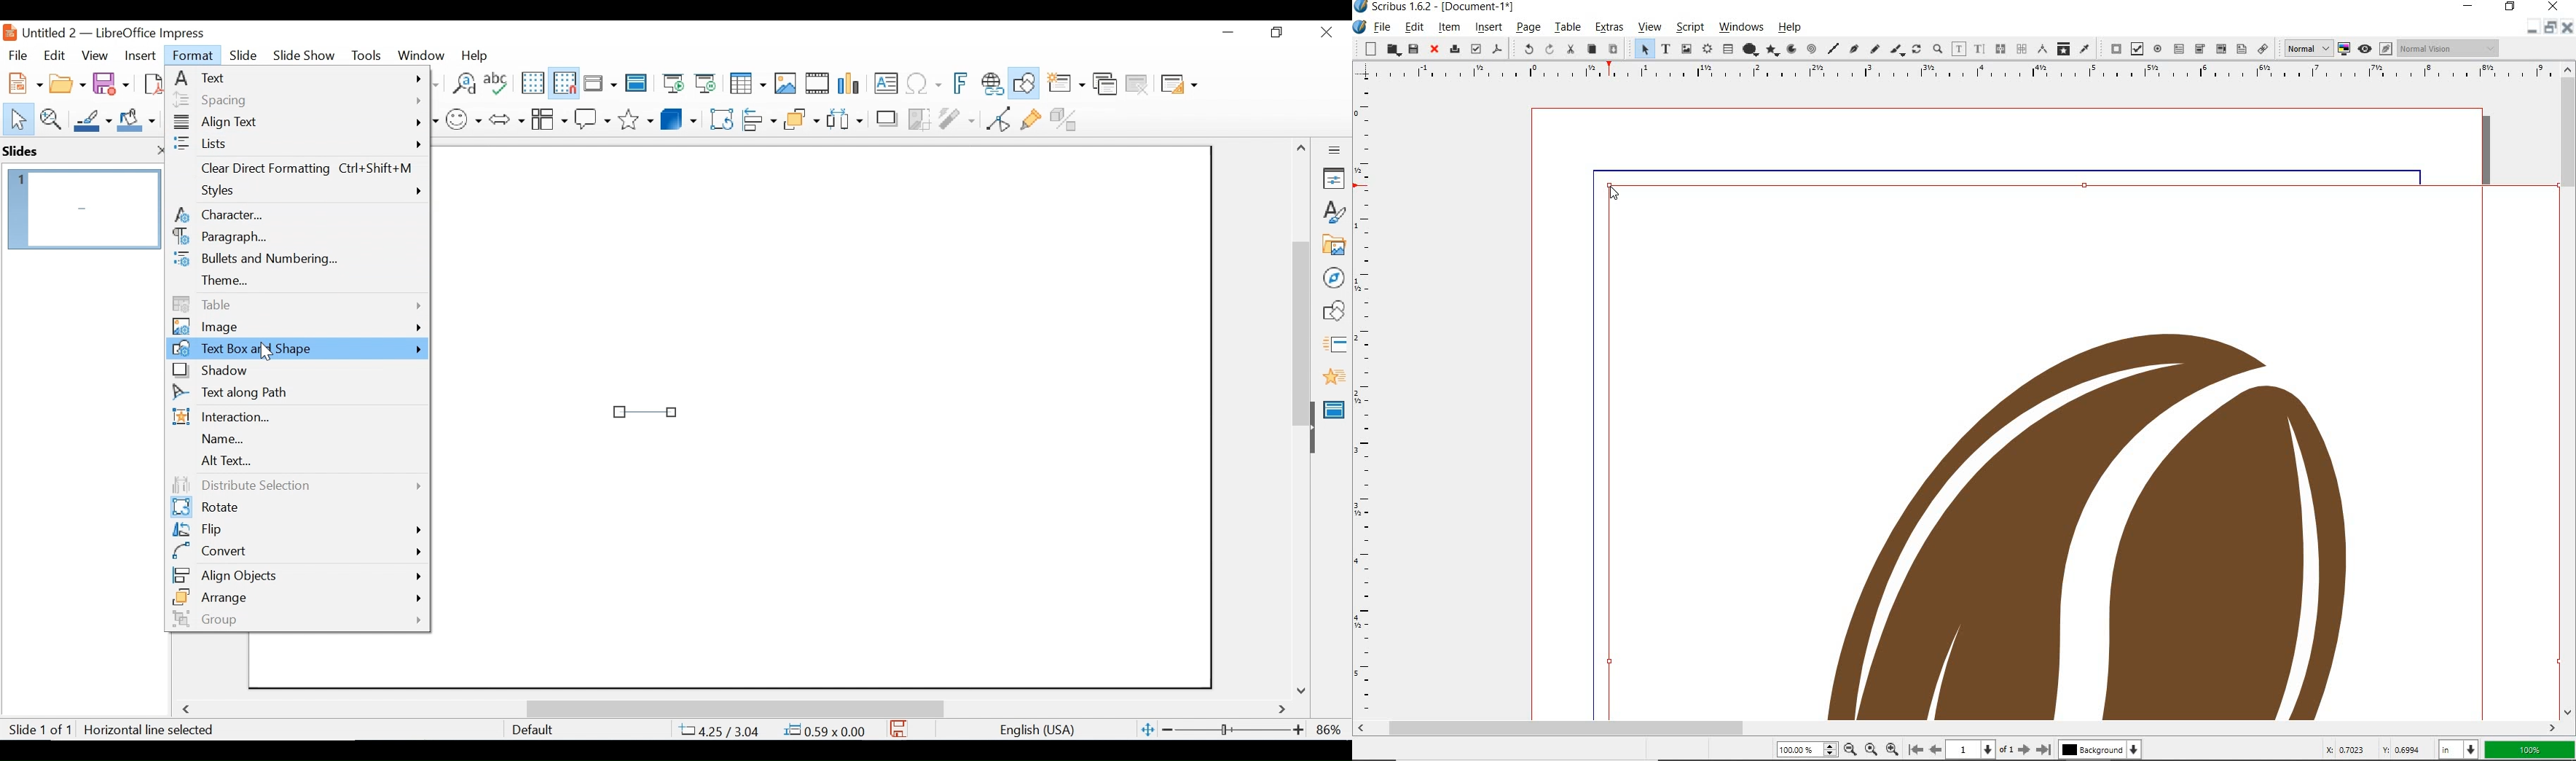  Describe the element at coordinates (720, 118) in the screenshot. I see `Rotate` at that location.